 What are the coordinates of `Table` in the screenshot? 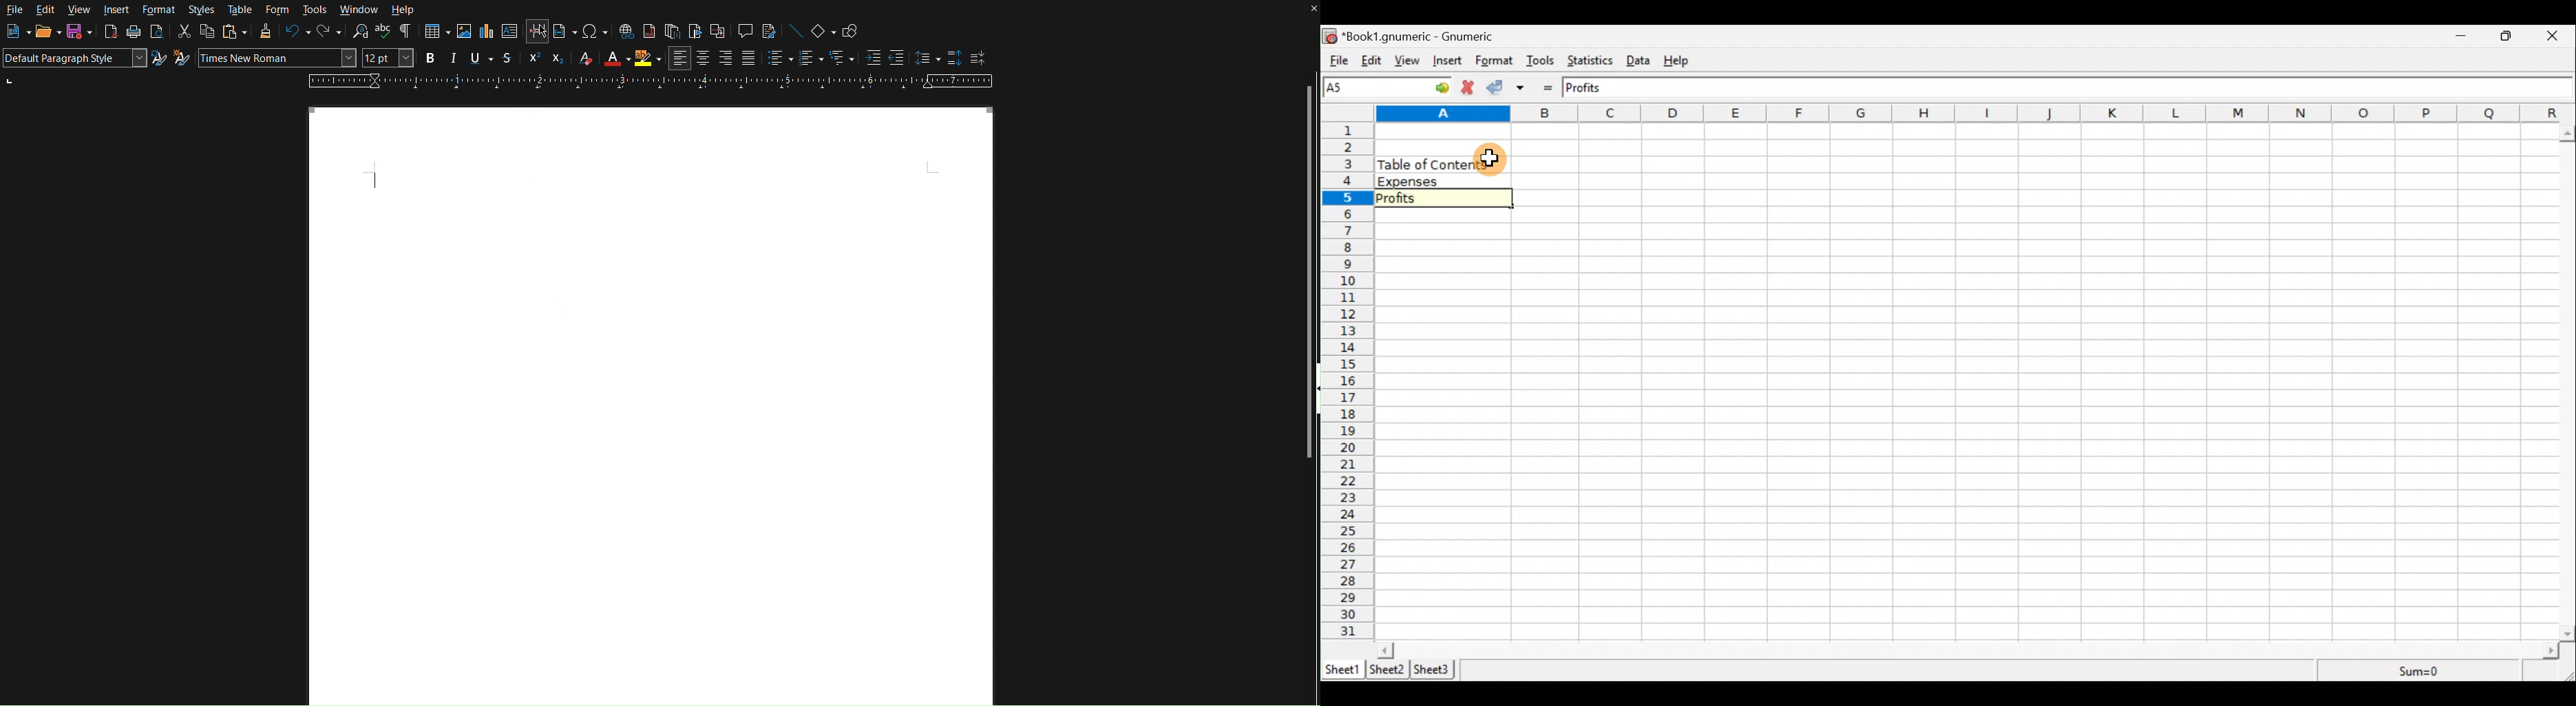 It's located at (239, 10).